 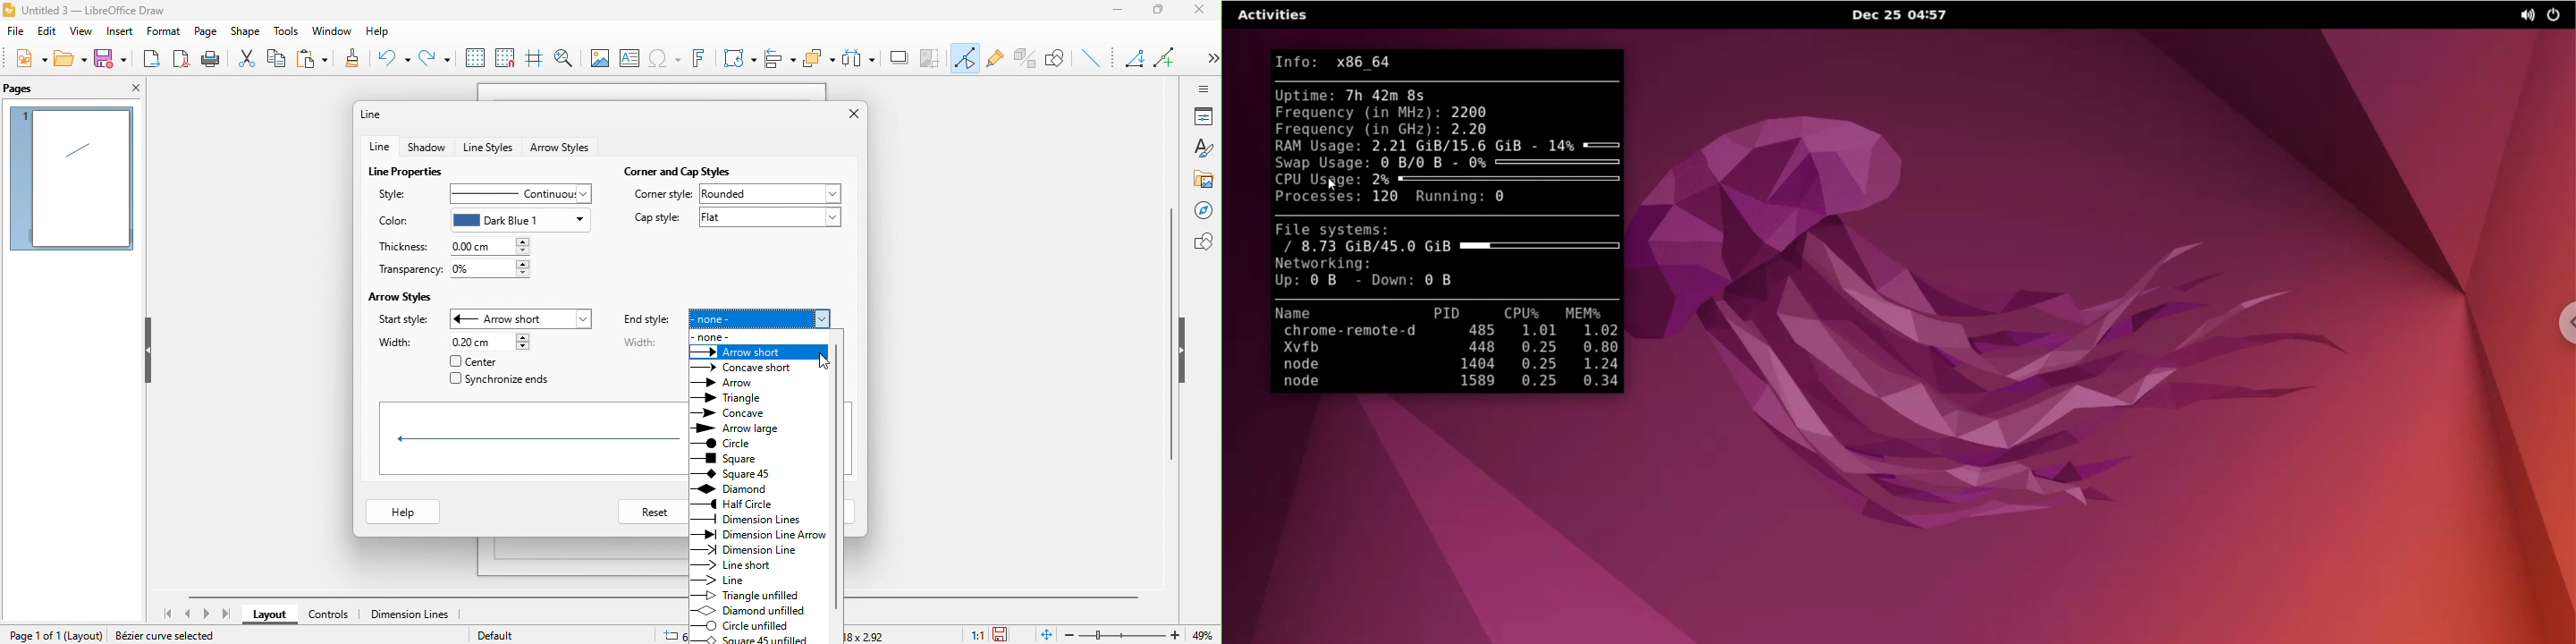 What do you see at coordinates (562, 148) in the screenshot?
I see `arrow style` at bounding box center [562, 148].